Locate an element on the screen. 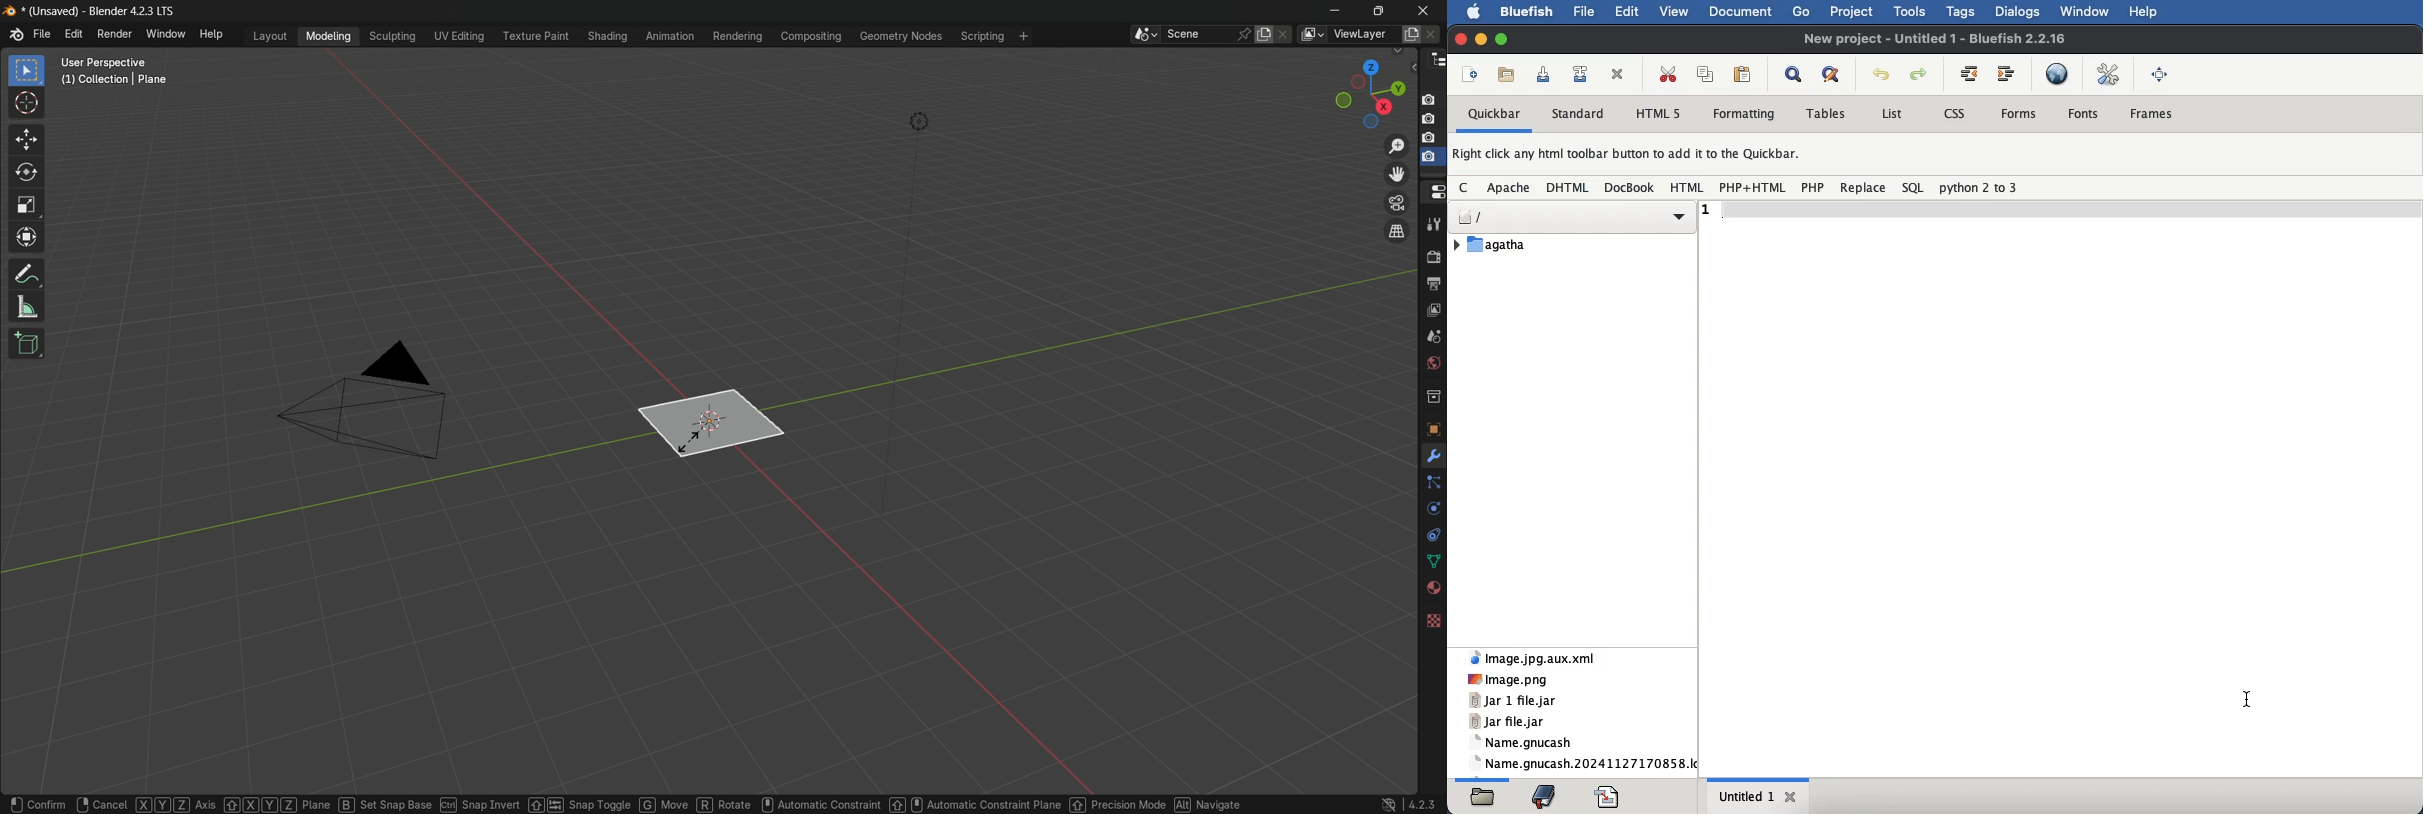  physics is located at coordinates (1432, 510).